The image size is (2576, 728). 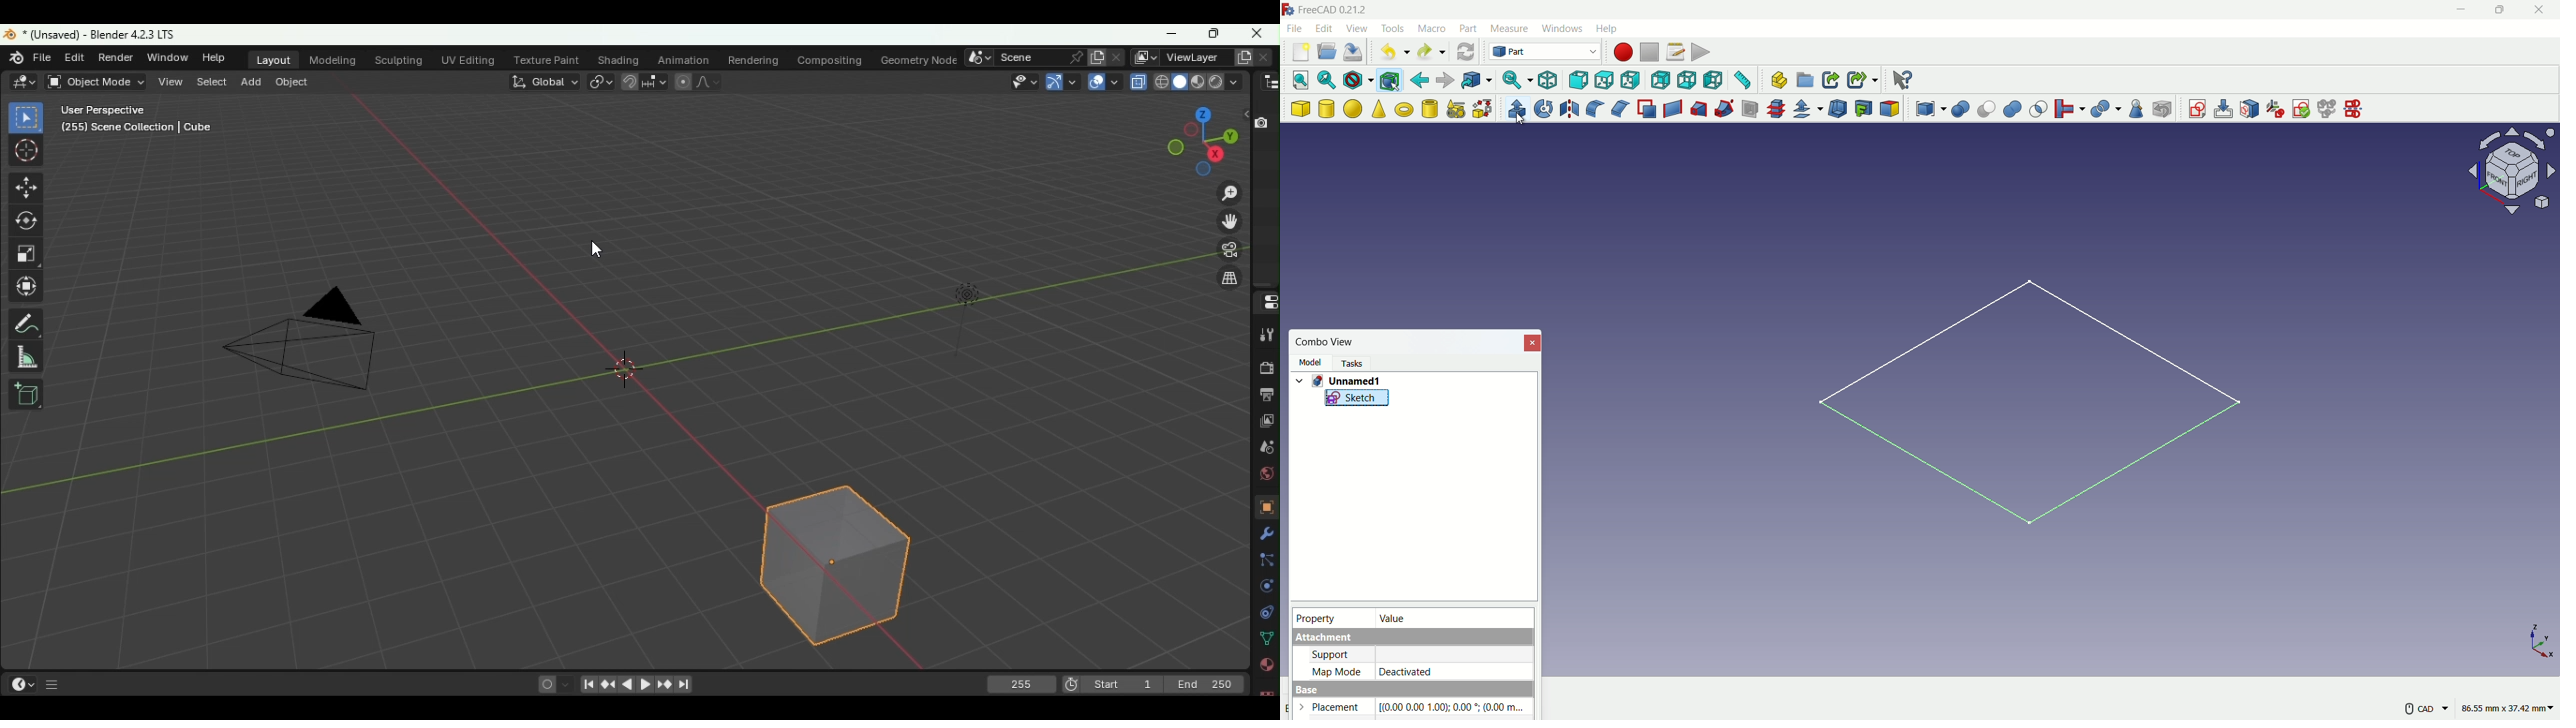 I want to click on cube, so click(x=1300, y=109).